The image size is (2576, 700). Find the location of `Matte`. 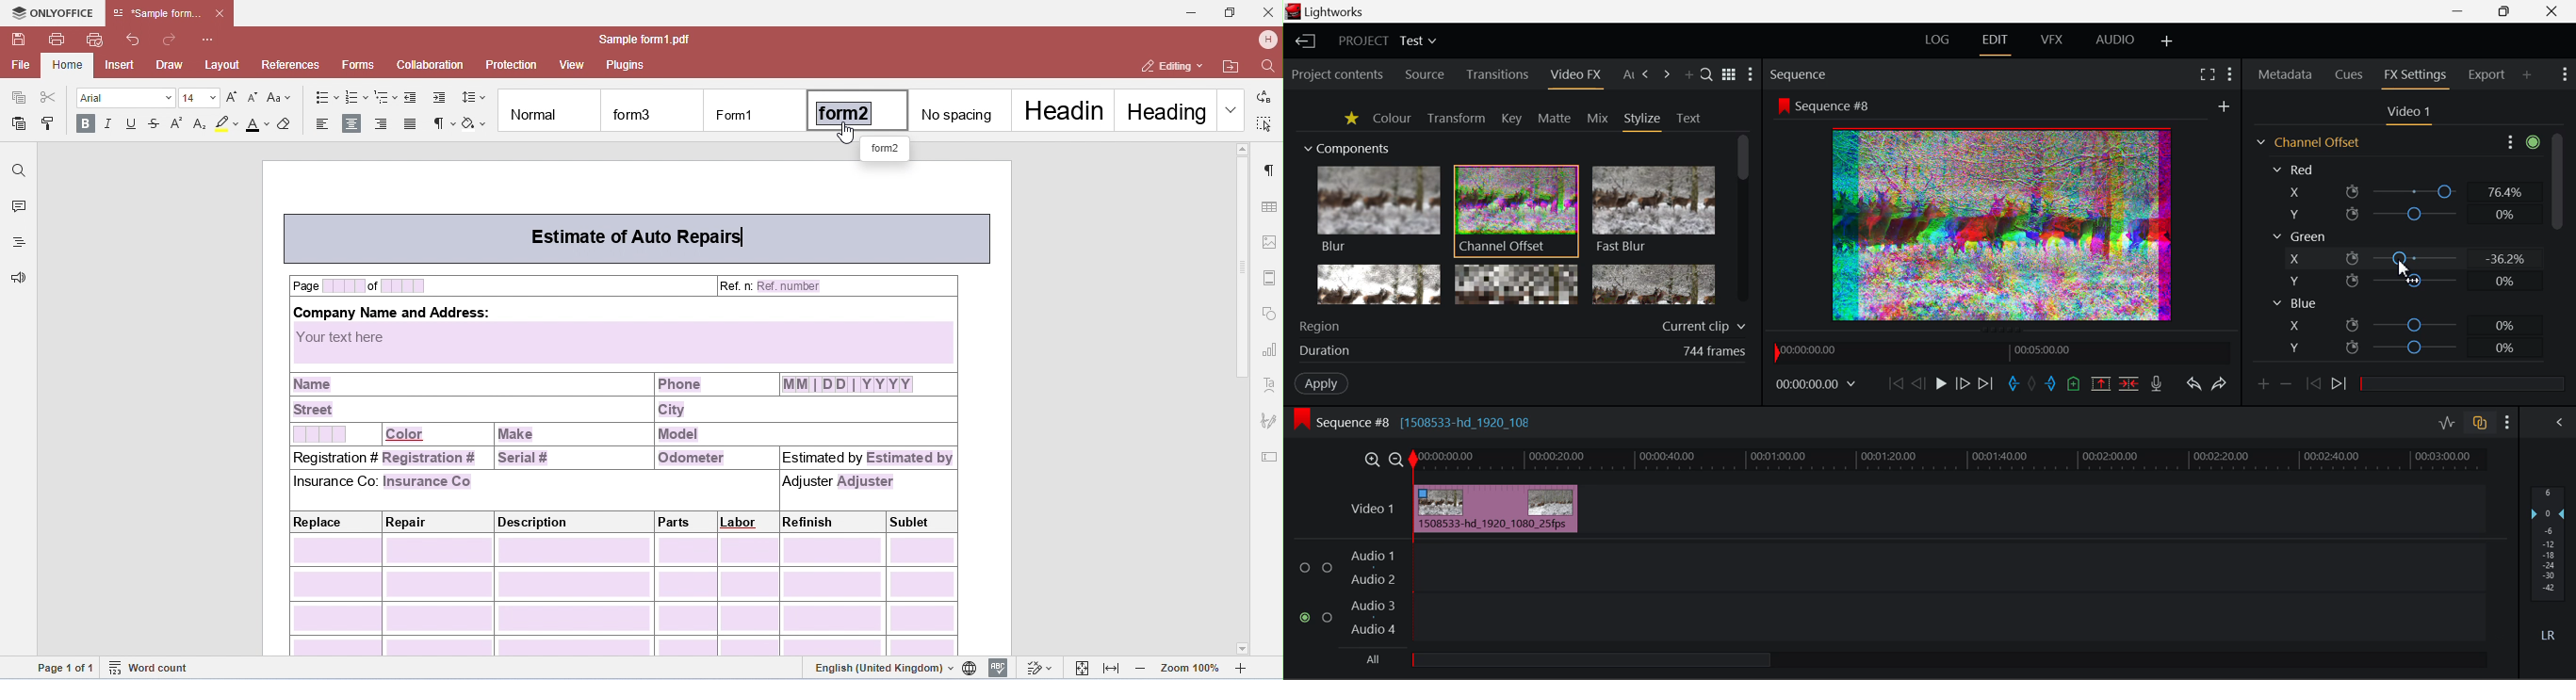

Matte is located at coordinates (1555, 119).